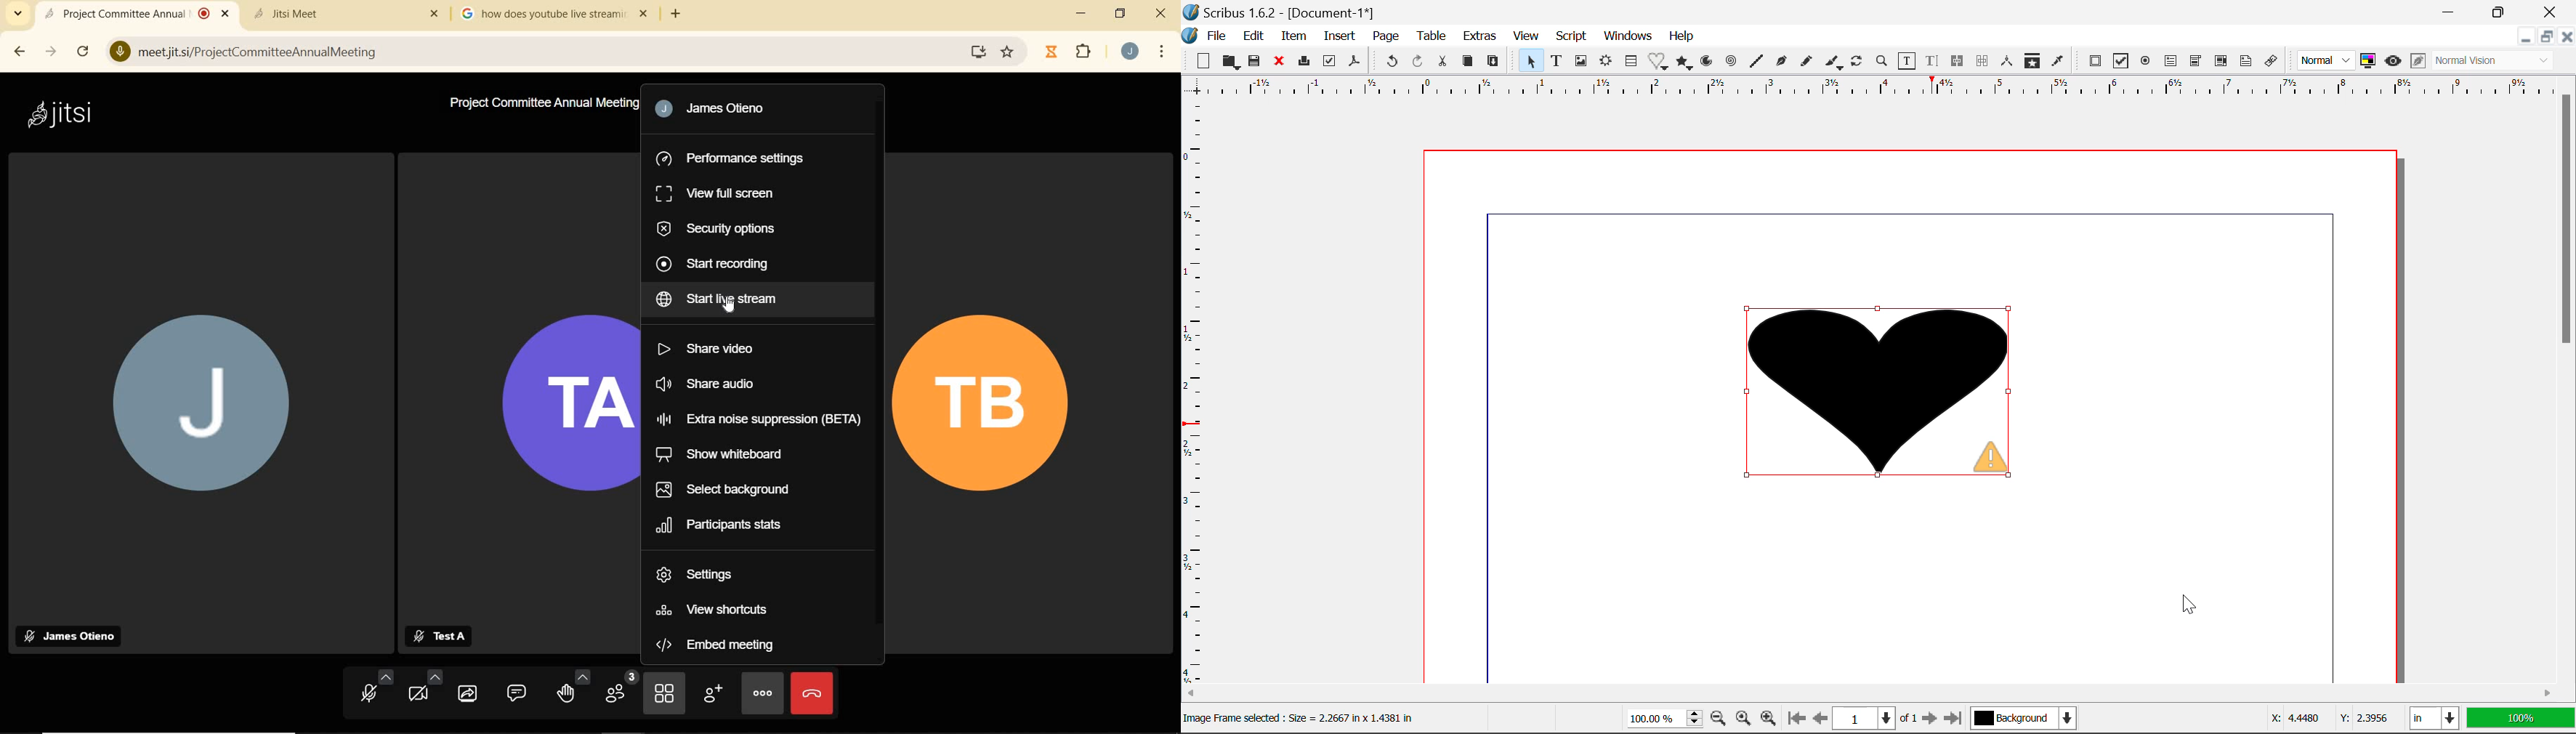  What do you see at coordinates (2452, 11) in the screenshot?
I see `Restore Down` at bounding box center [2452, 11].